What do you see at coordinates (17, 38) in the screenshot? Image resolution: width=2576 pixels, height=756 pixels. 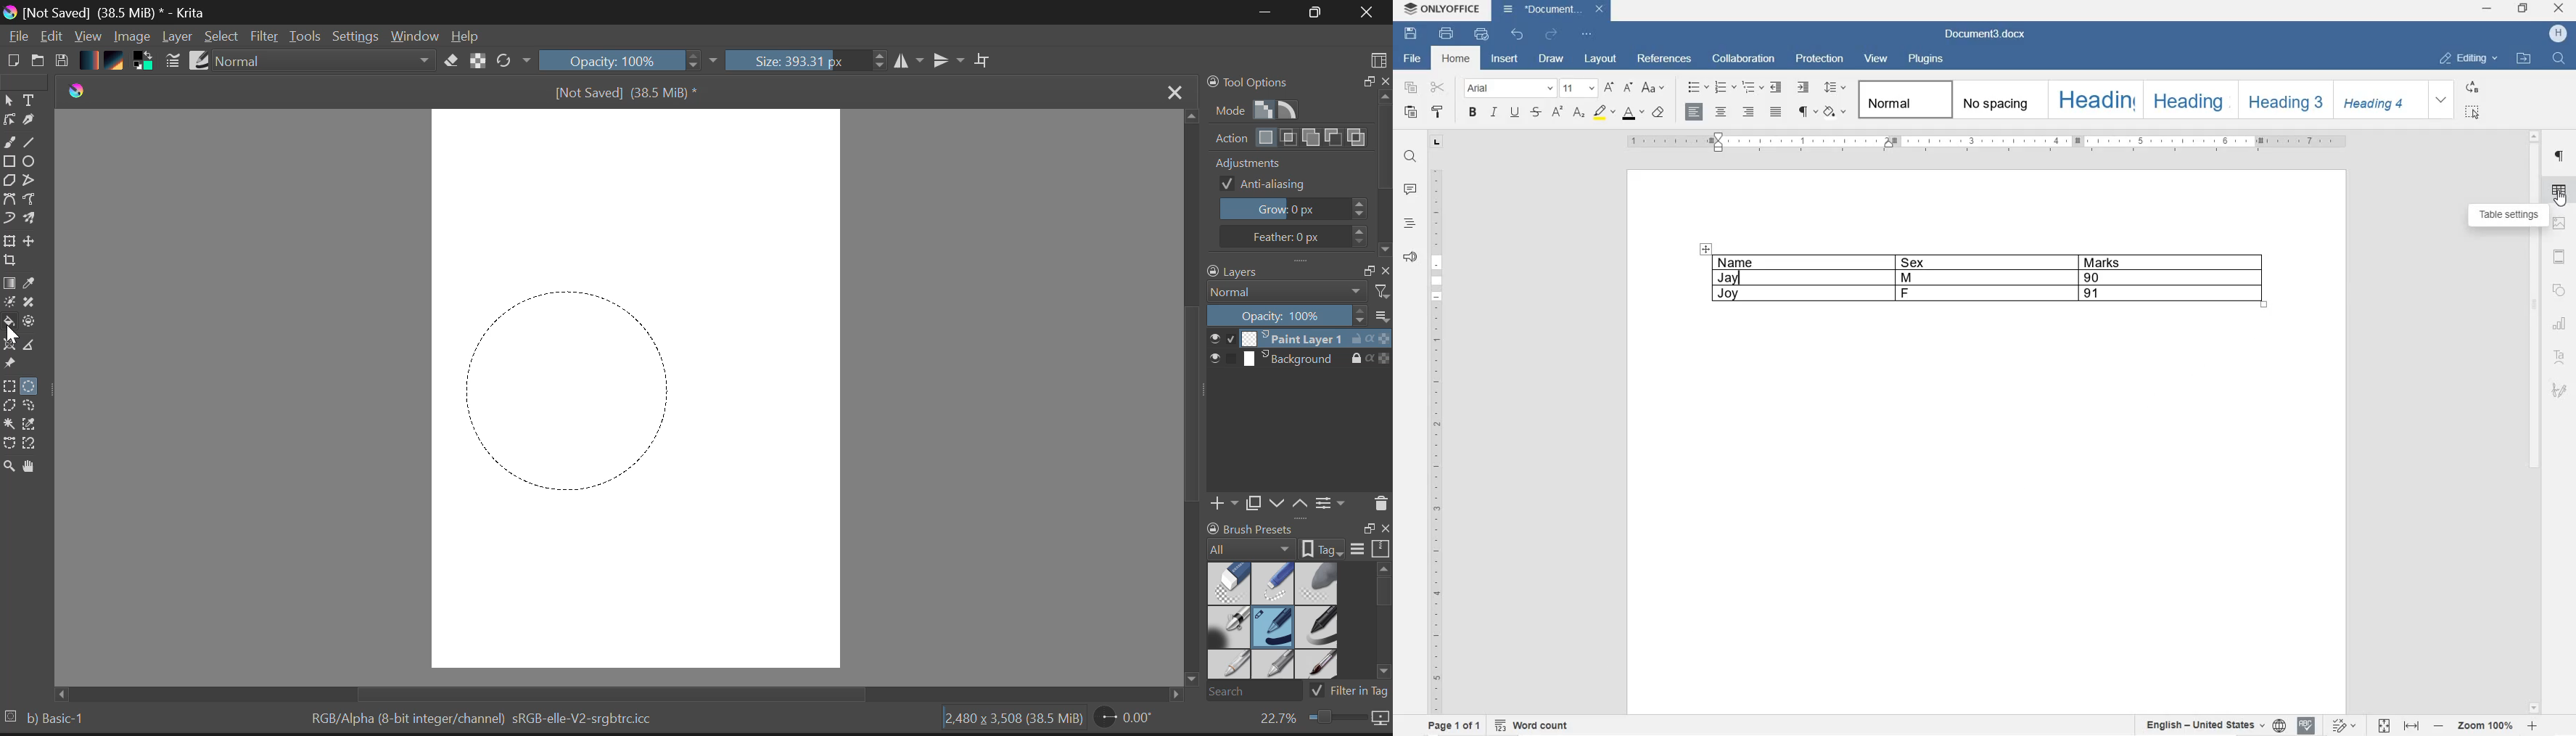 I see `File` at bounding box center [17, 38].